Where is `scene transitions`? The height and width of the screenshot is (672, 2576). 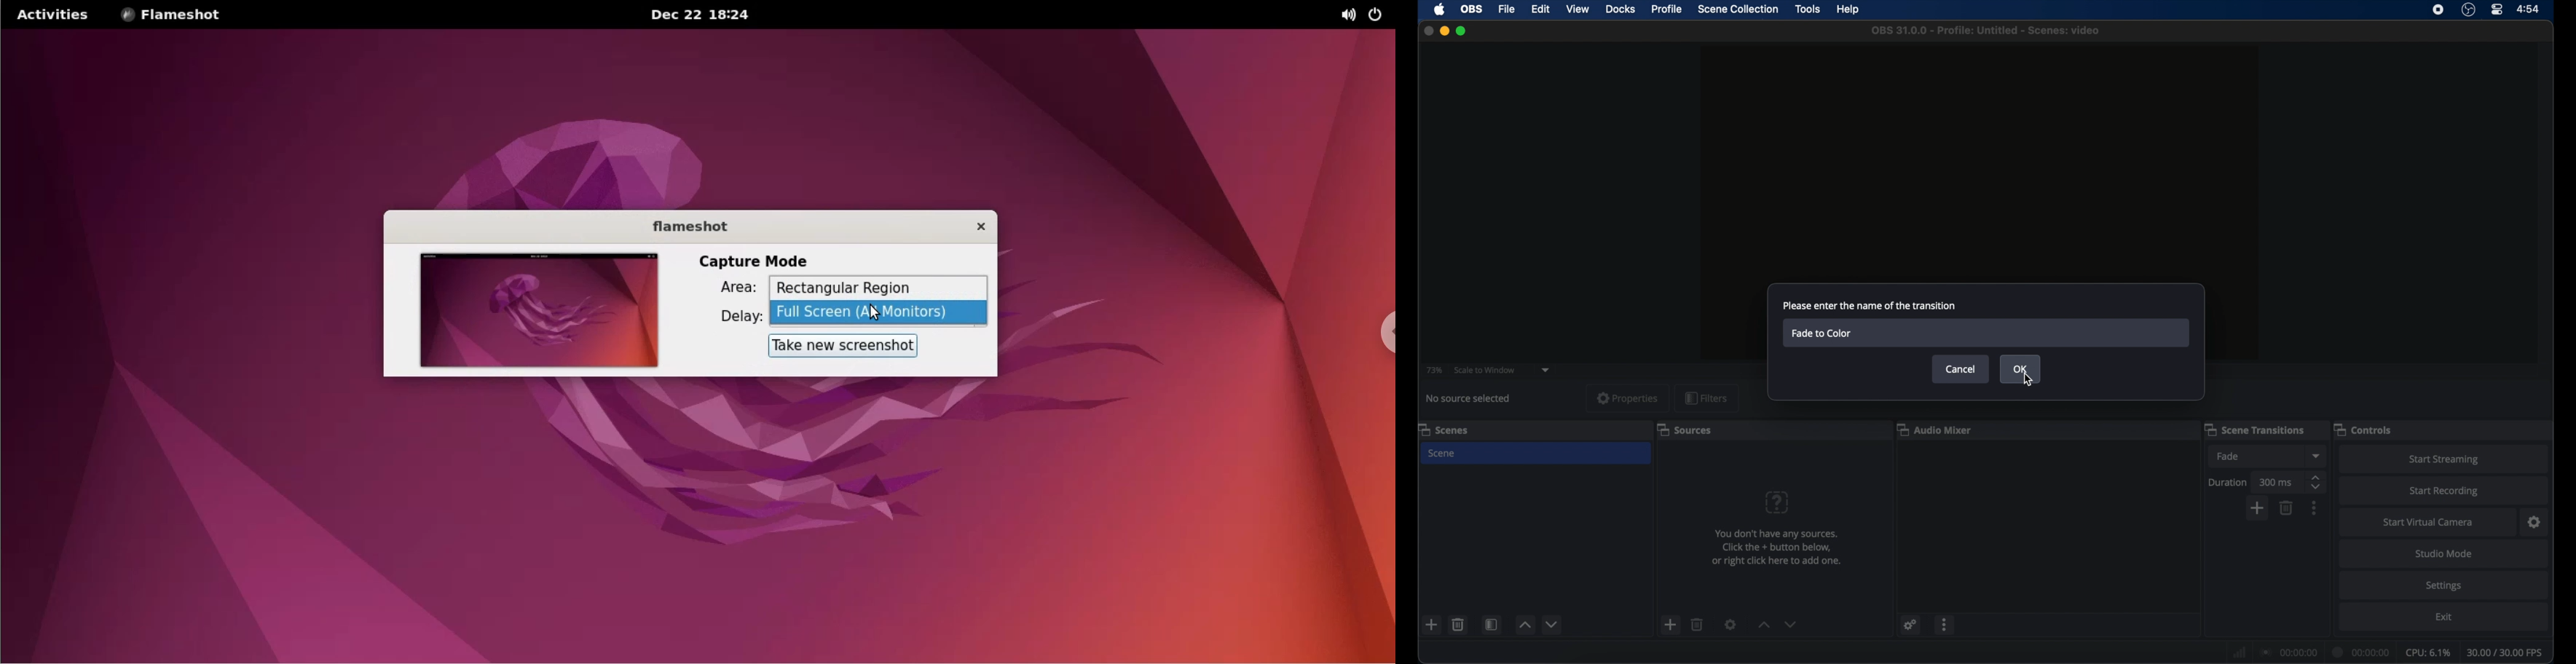
scene transitions is located at coordinates (2255, 429).